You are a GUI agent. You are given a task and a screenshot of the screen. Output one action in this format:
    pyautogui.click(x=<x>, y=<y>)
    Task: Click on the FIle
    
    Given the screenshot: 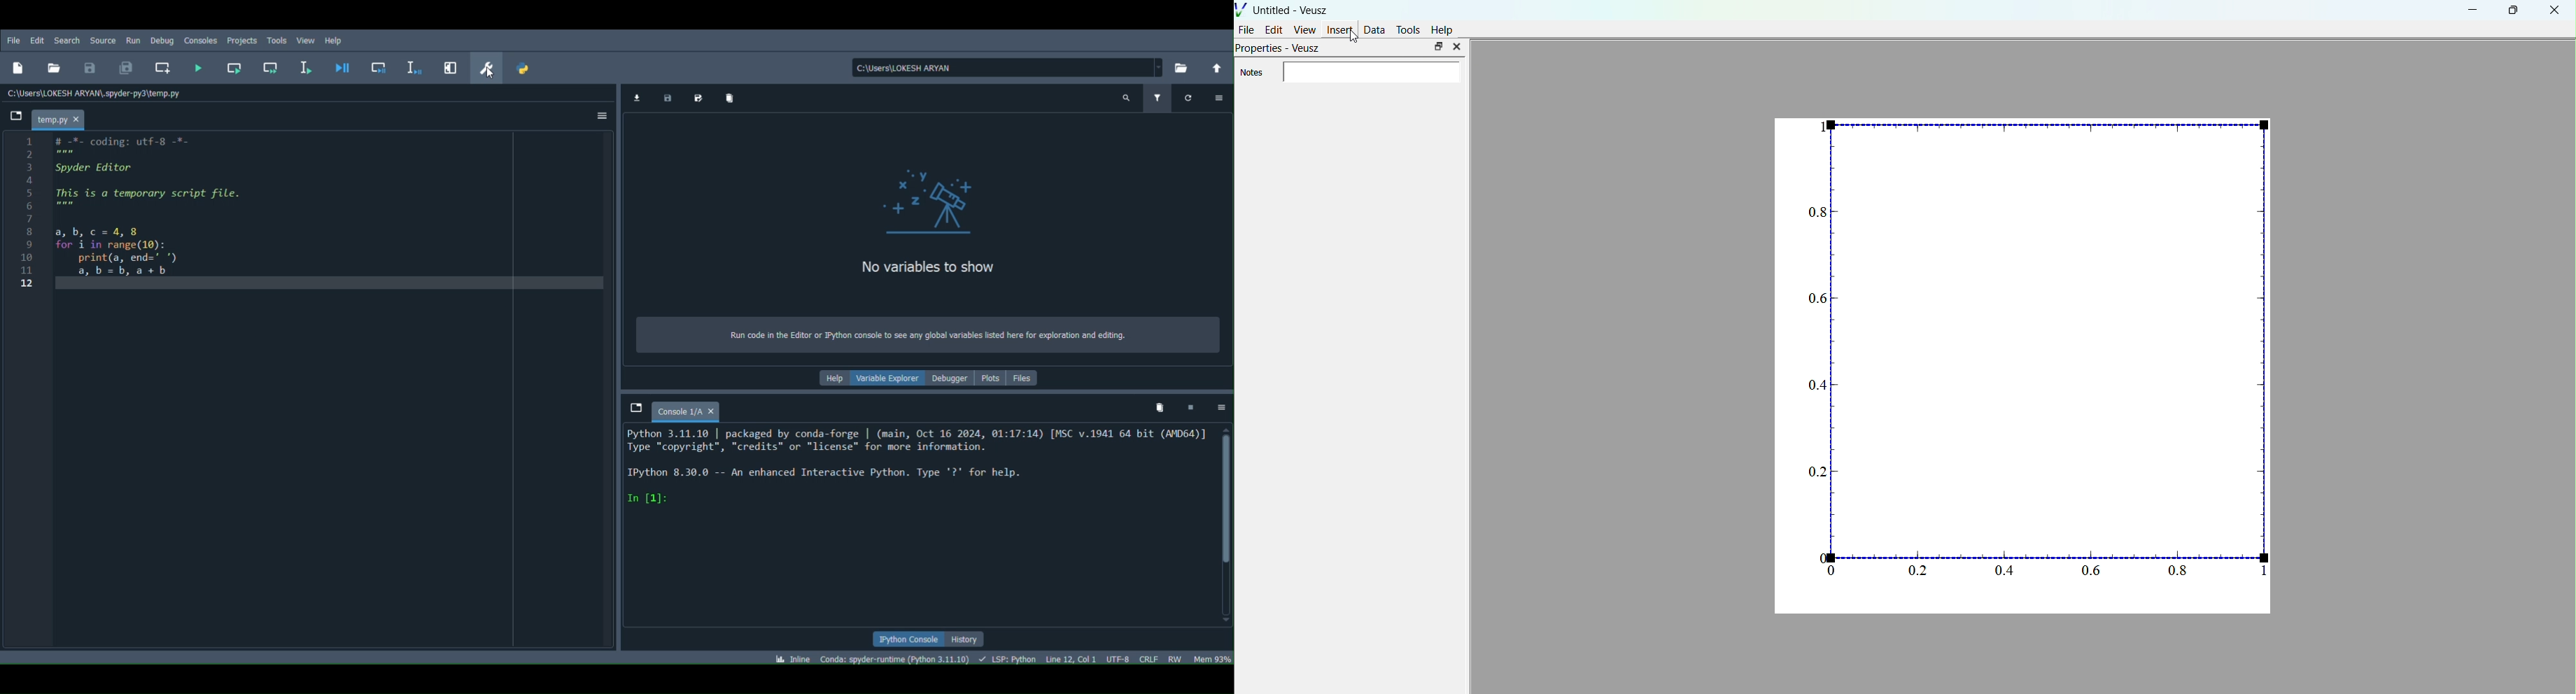 What is the action you would take?
    pyautogui.click(x=12, y=37)
    